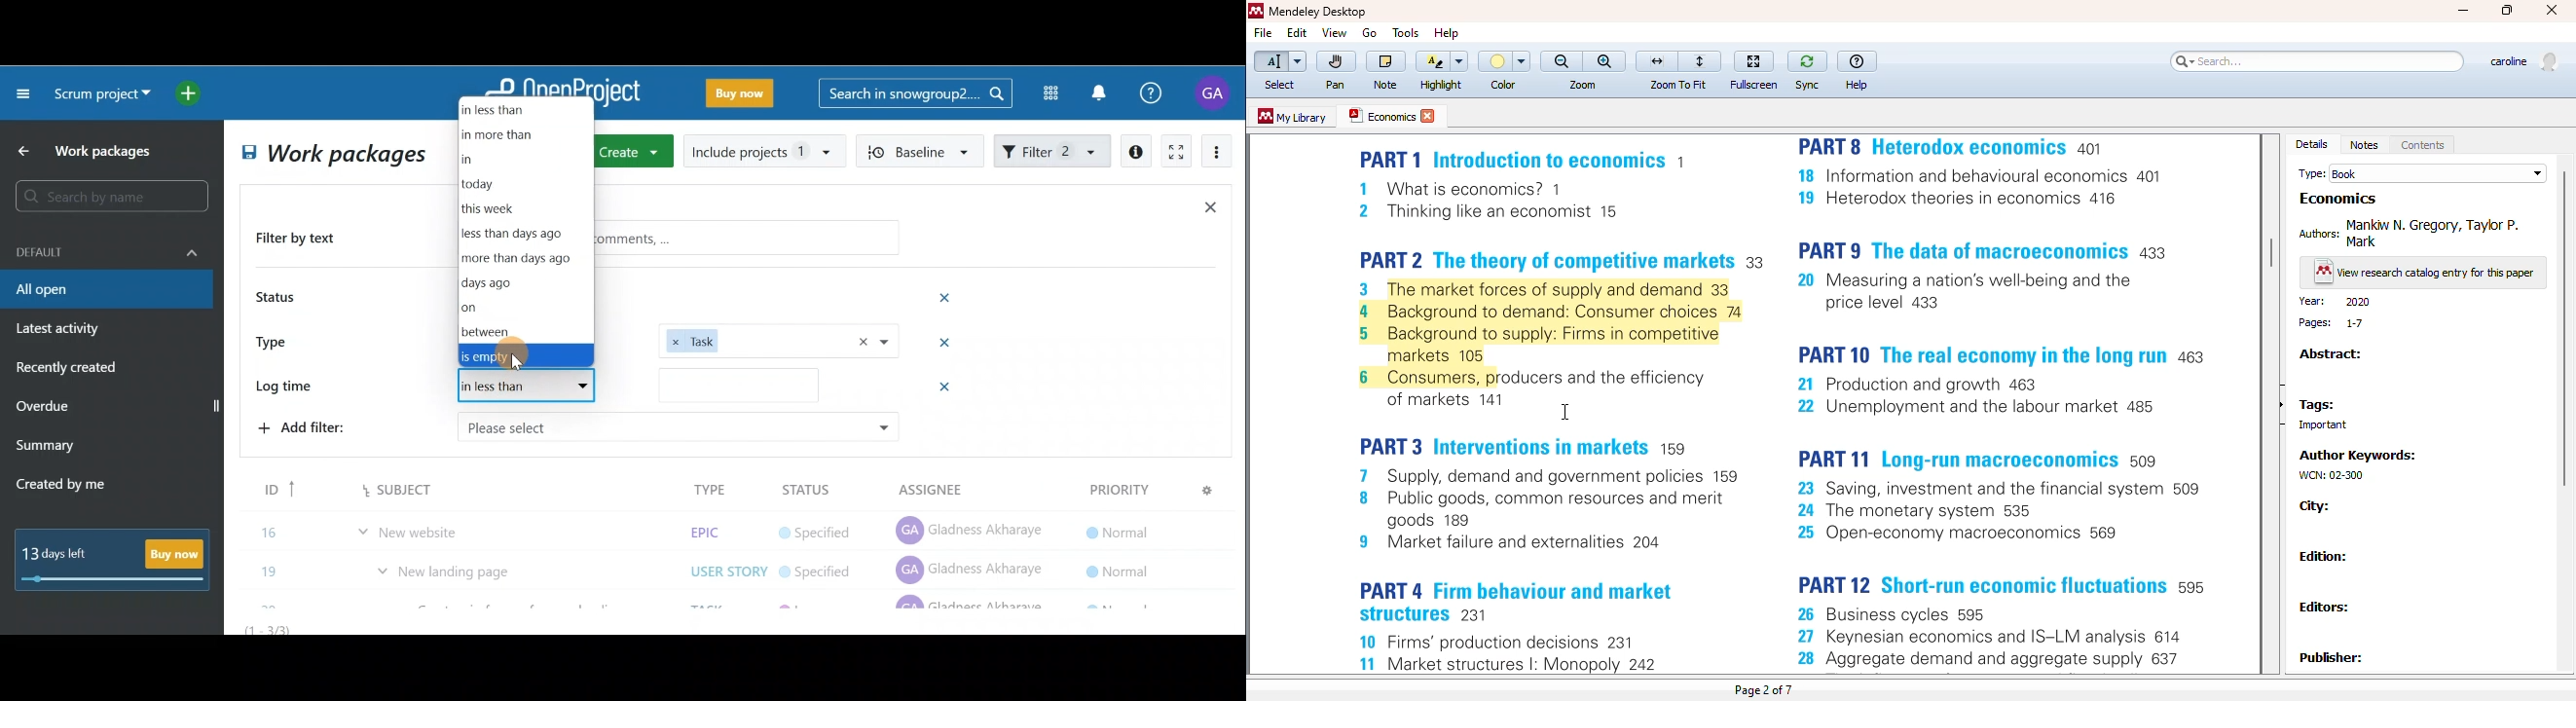 Image resolution: width=2576 pixels, height=728 pixels. What do you see at coordinates (2331, 657) in the screenshot?
I see `publisher:` at bounding box center [2331, 657].